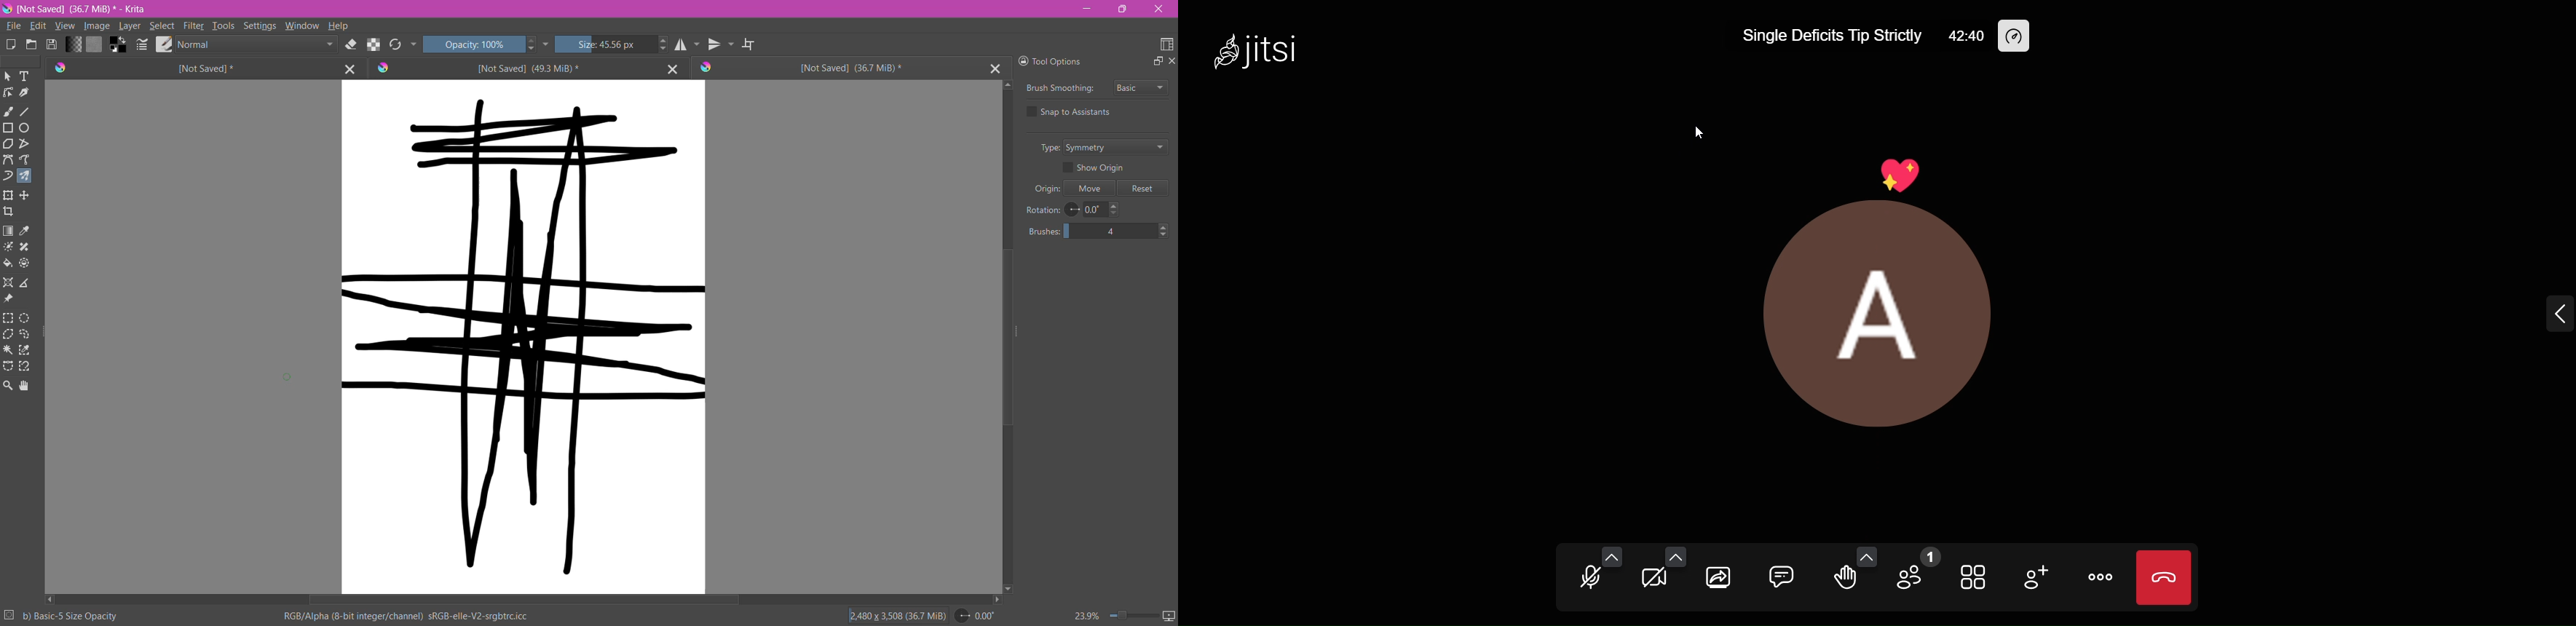 This screenshot has width=2576, height=644. I want to click on Cursor, so click(1698, 132).